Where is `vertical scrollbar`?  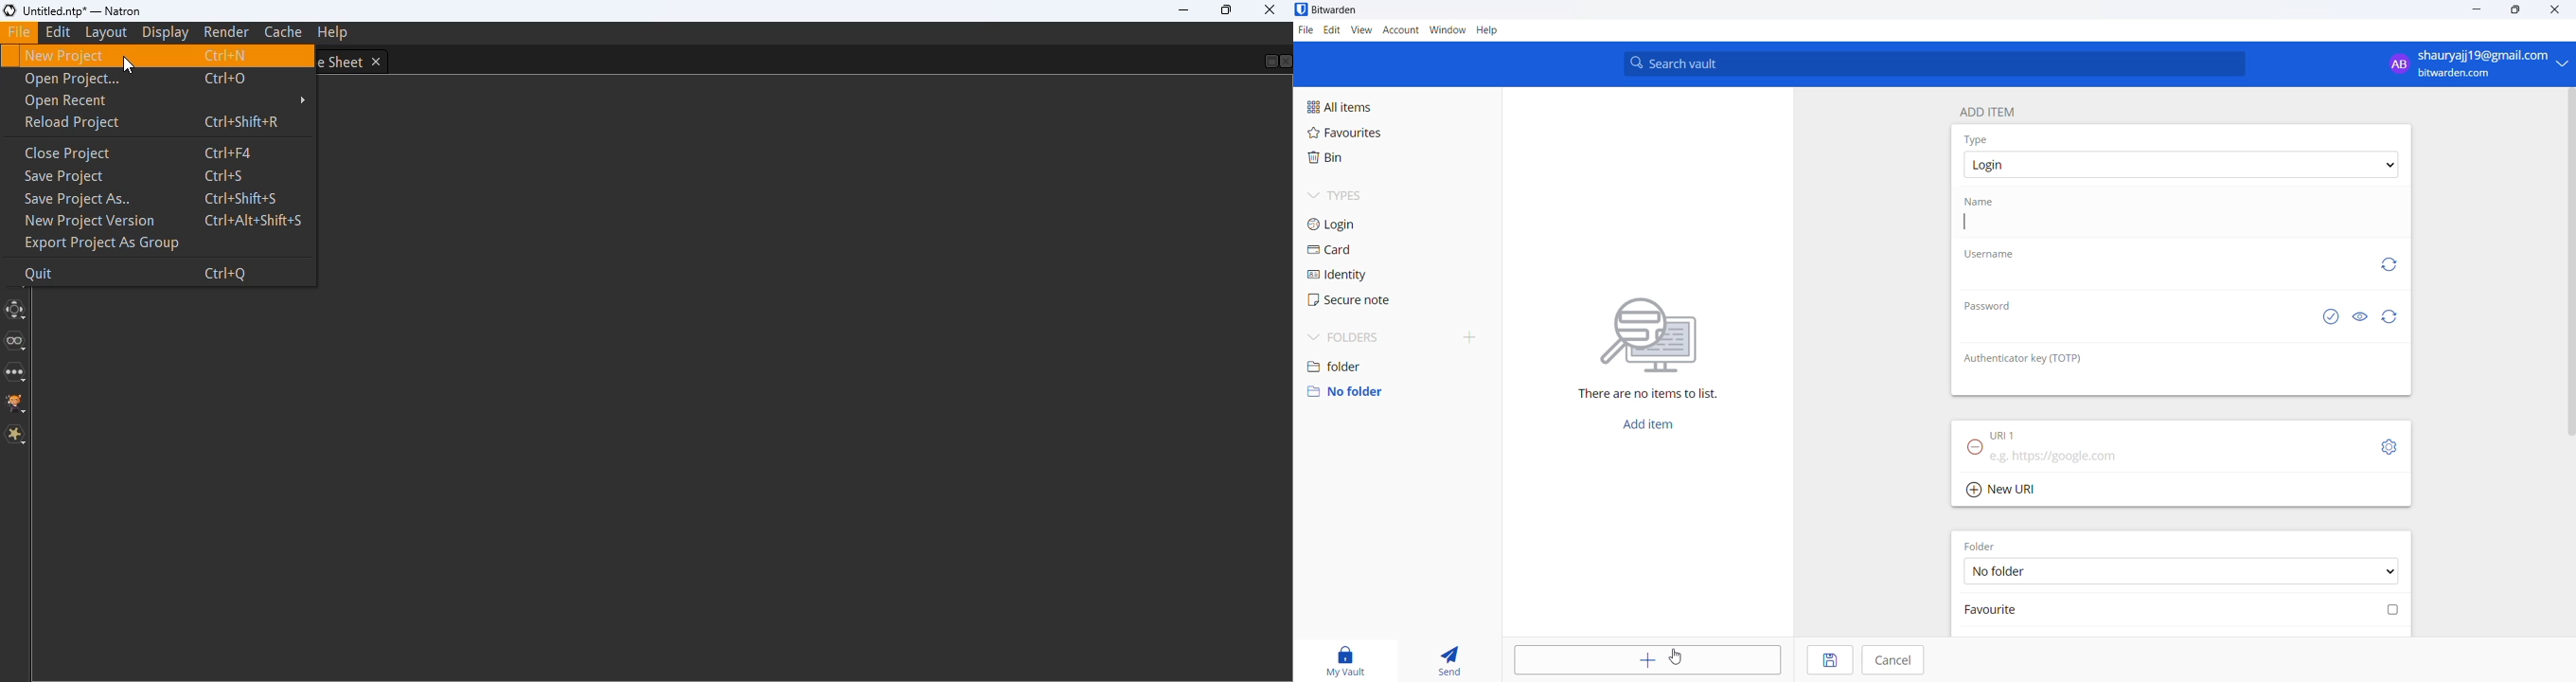
vertical scrollbar is located at coordinates (2568, 261).